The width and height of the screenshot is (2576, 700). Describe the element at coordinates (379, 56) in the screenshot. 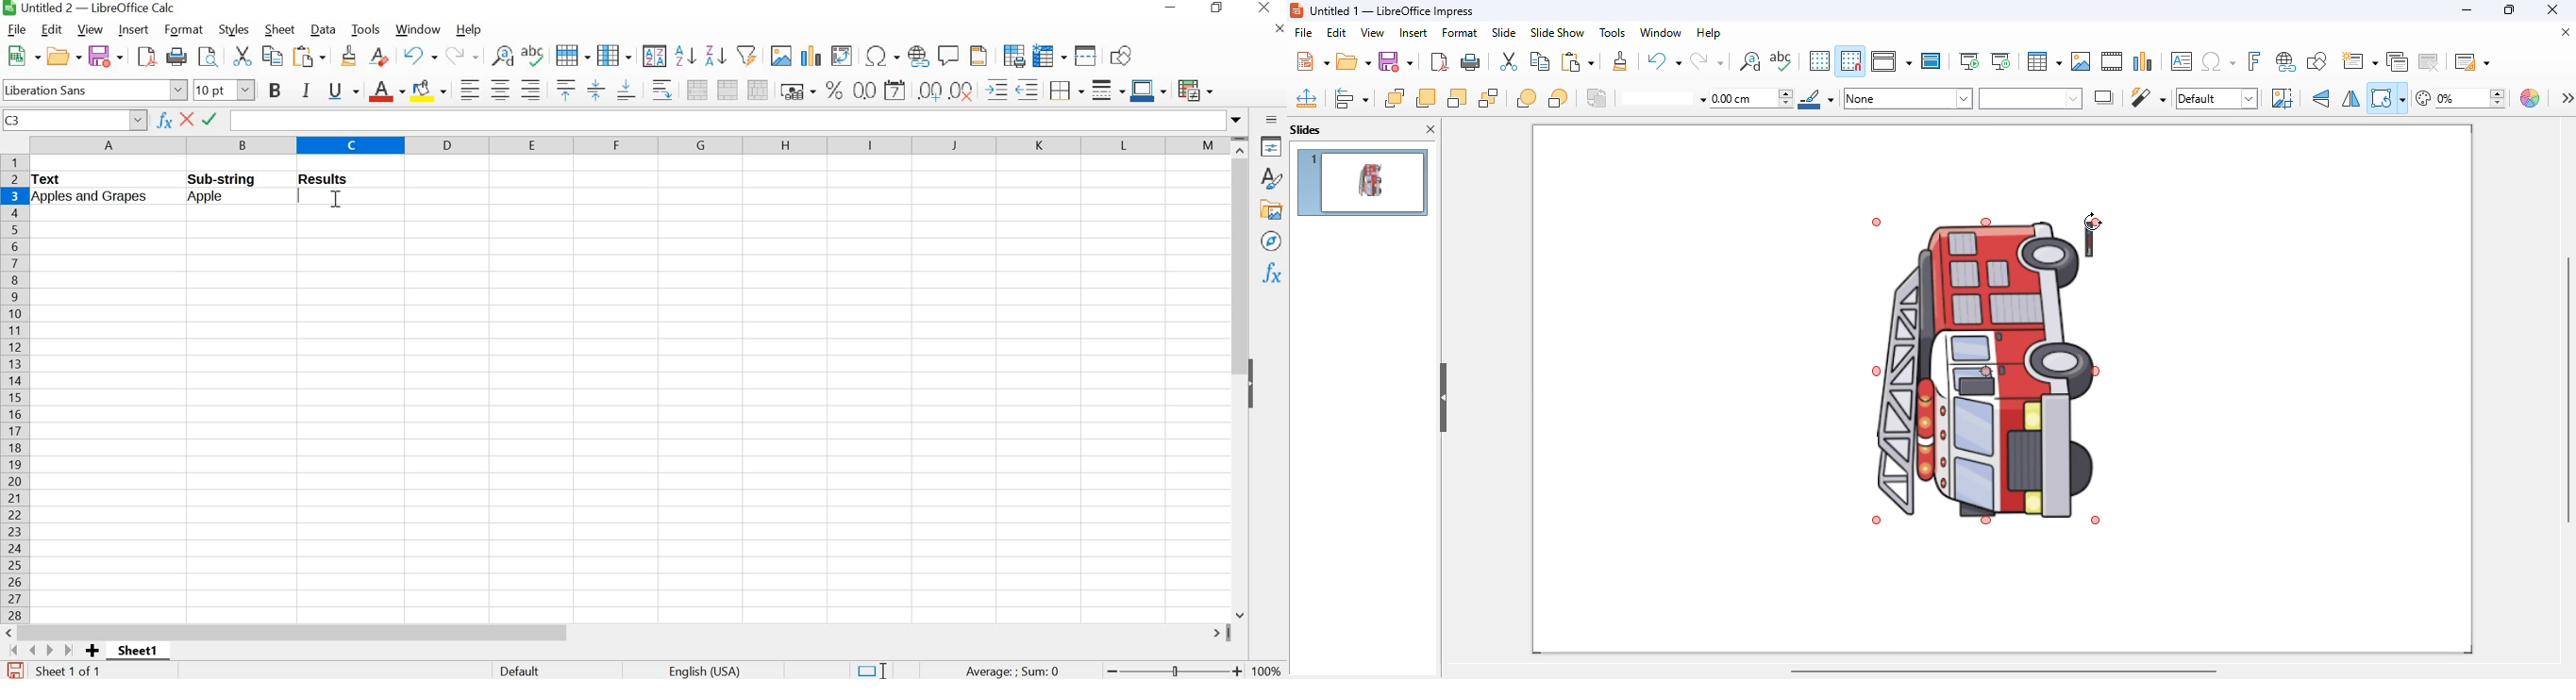

I see `clear direct formatting` at that location.